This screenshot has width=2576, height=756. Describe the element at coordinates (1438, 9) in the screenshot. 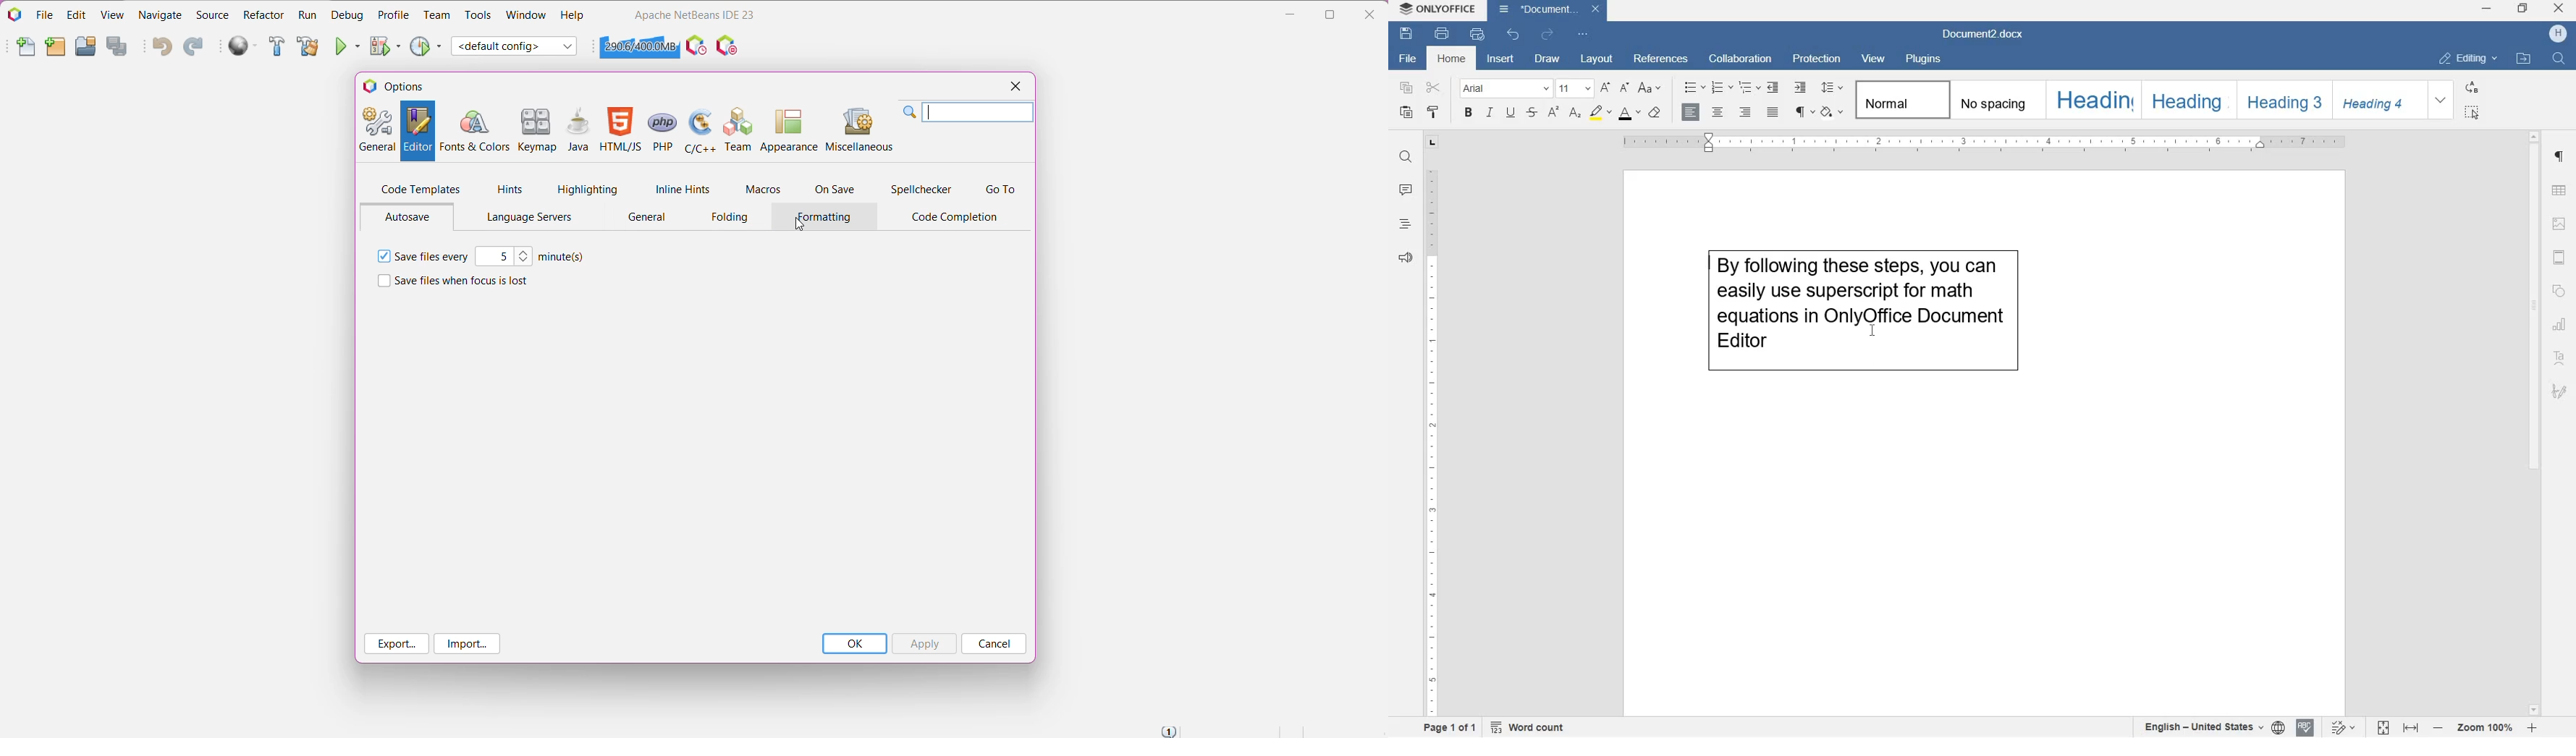

I see `system anme` at that location.